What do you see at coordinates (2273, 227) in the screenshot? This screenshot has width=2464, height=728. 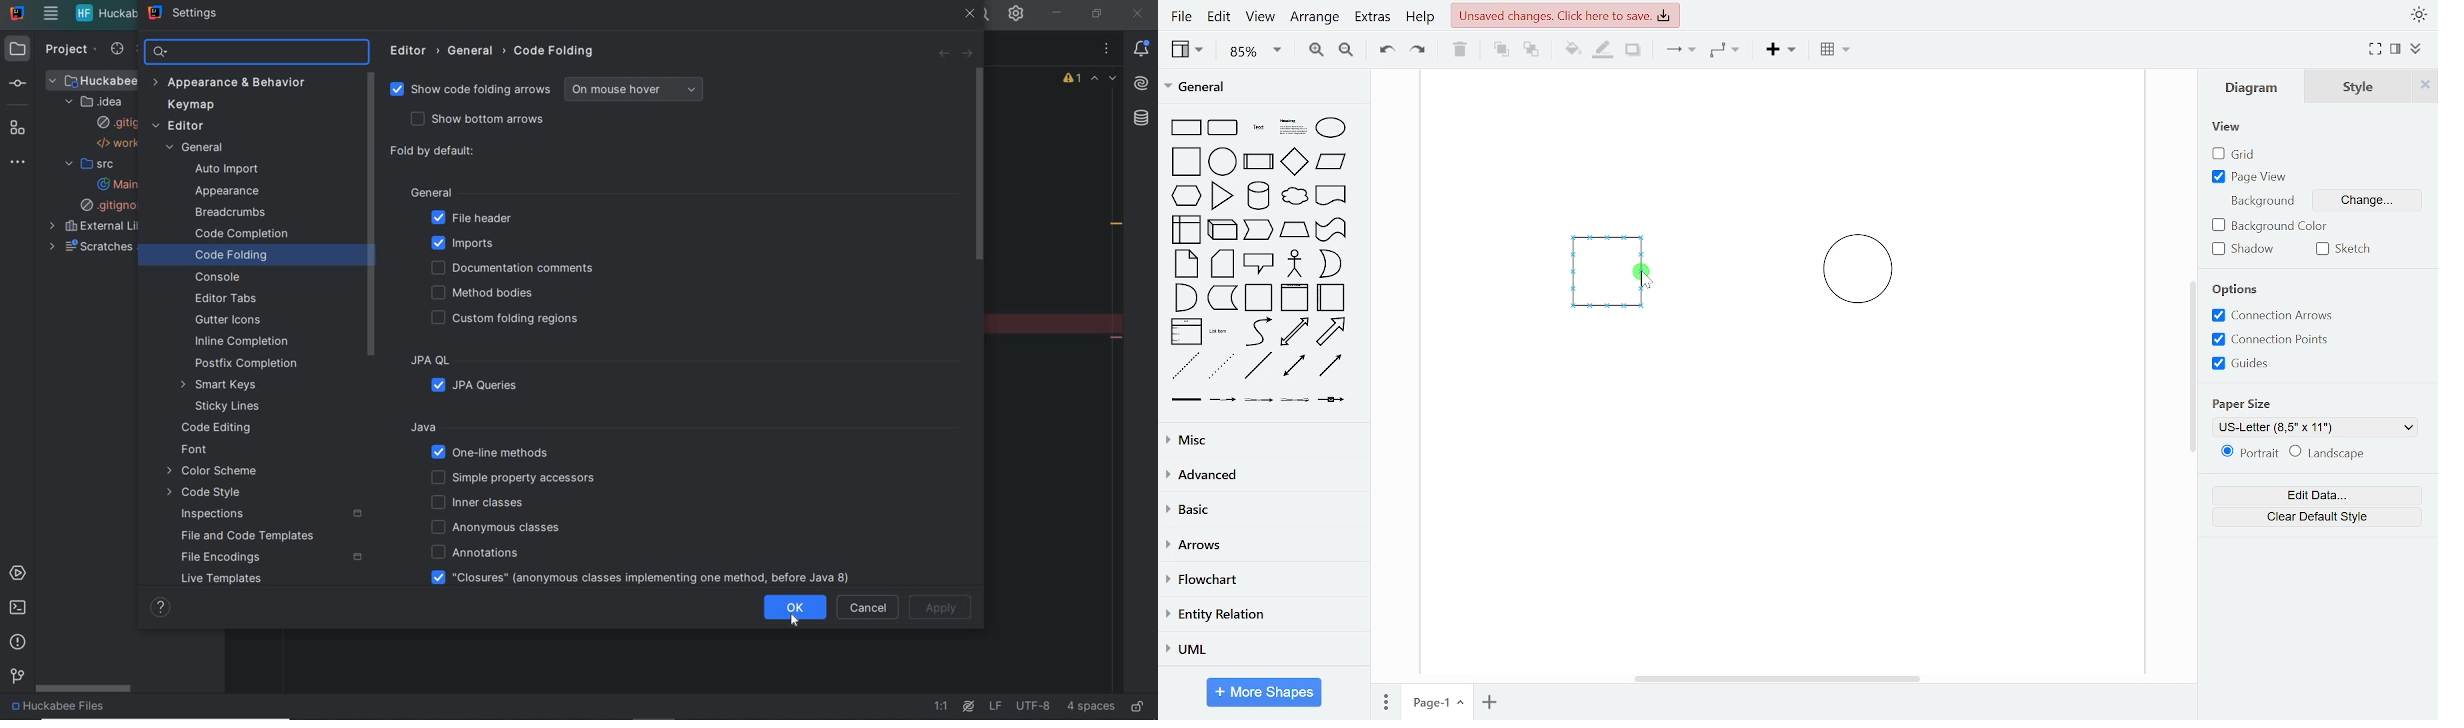 I see `background color` at bounding box center [2273, 227].